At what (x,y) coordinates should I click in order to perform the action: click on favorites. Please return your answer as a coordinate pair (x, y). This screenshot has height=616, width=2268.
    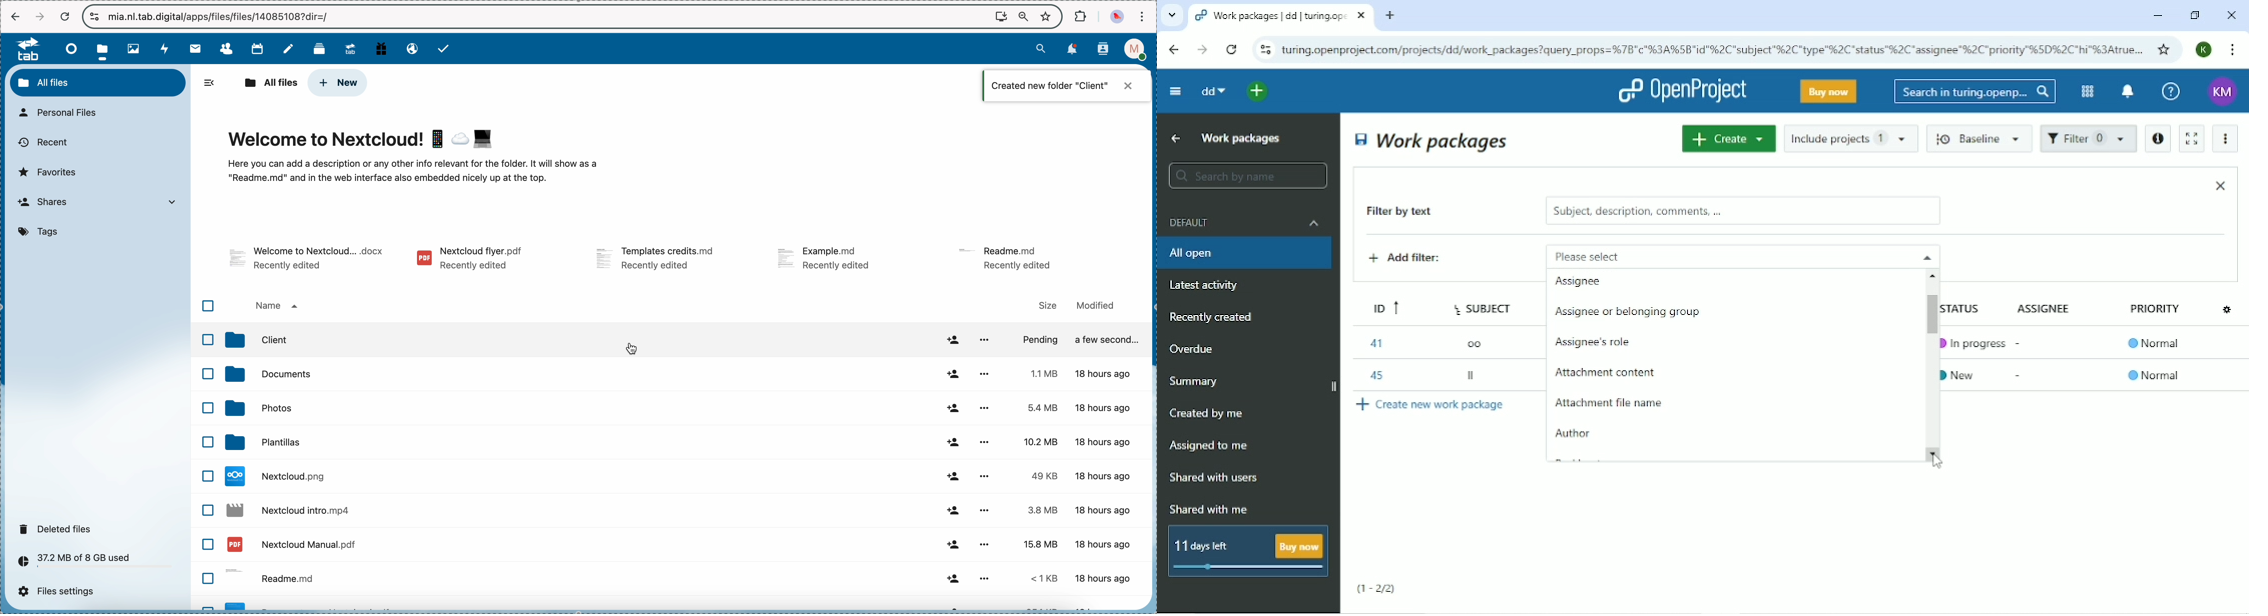
    Looking at the image, I should click on (1048, 16).